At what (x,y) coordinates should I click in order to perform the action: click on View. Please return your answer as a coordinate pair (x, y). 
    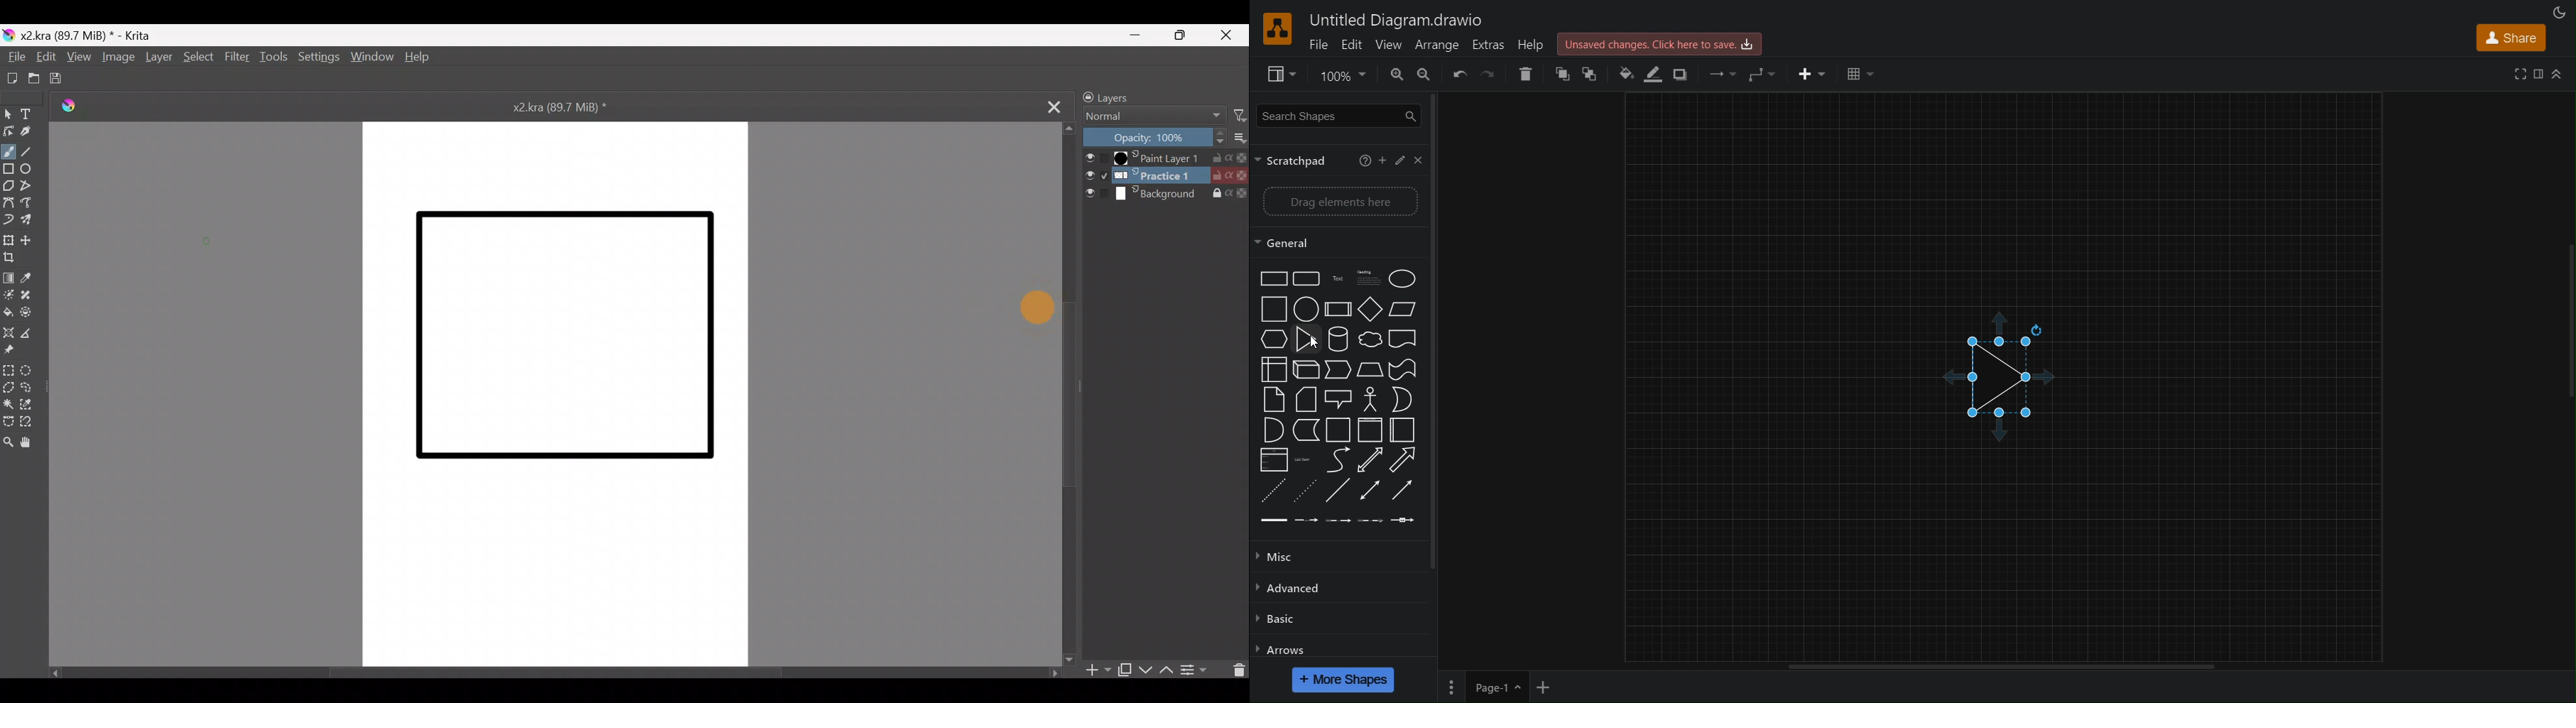
    Looking at the image, I should click on (1390, 44).